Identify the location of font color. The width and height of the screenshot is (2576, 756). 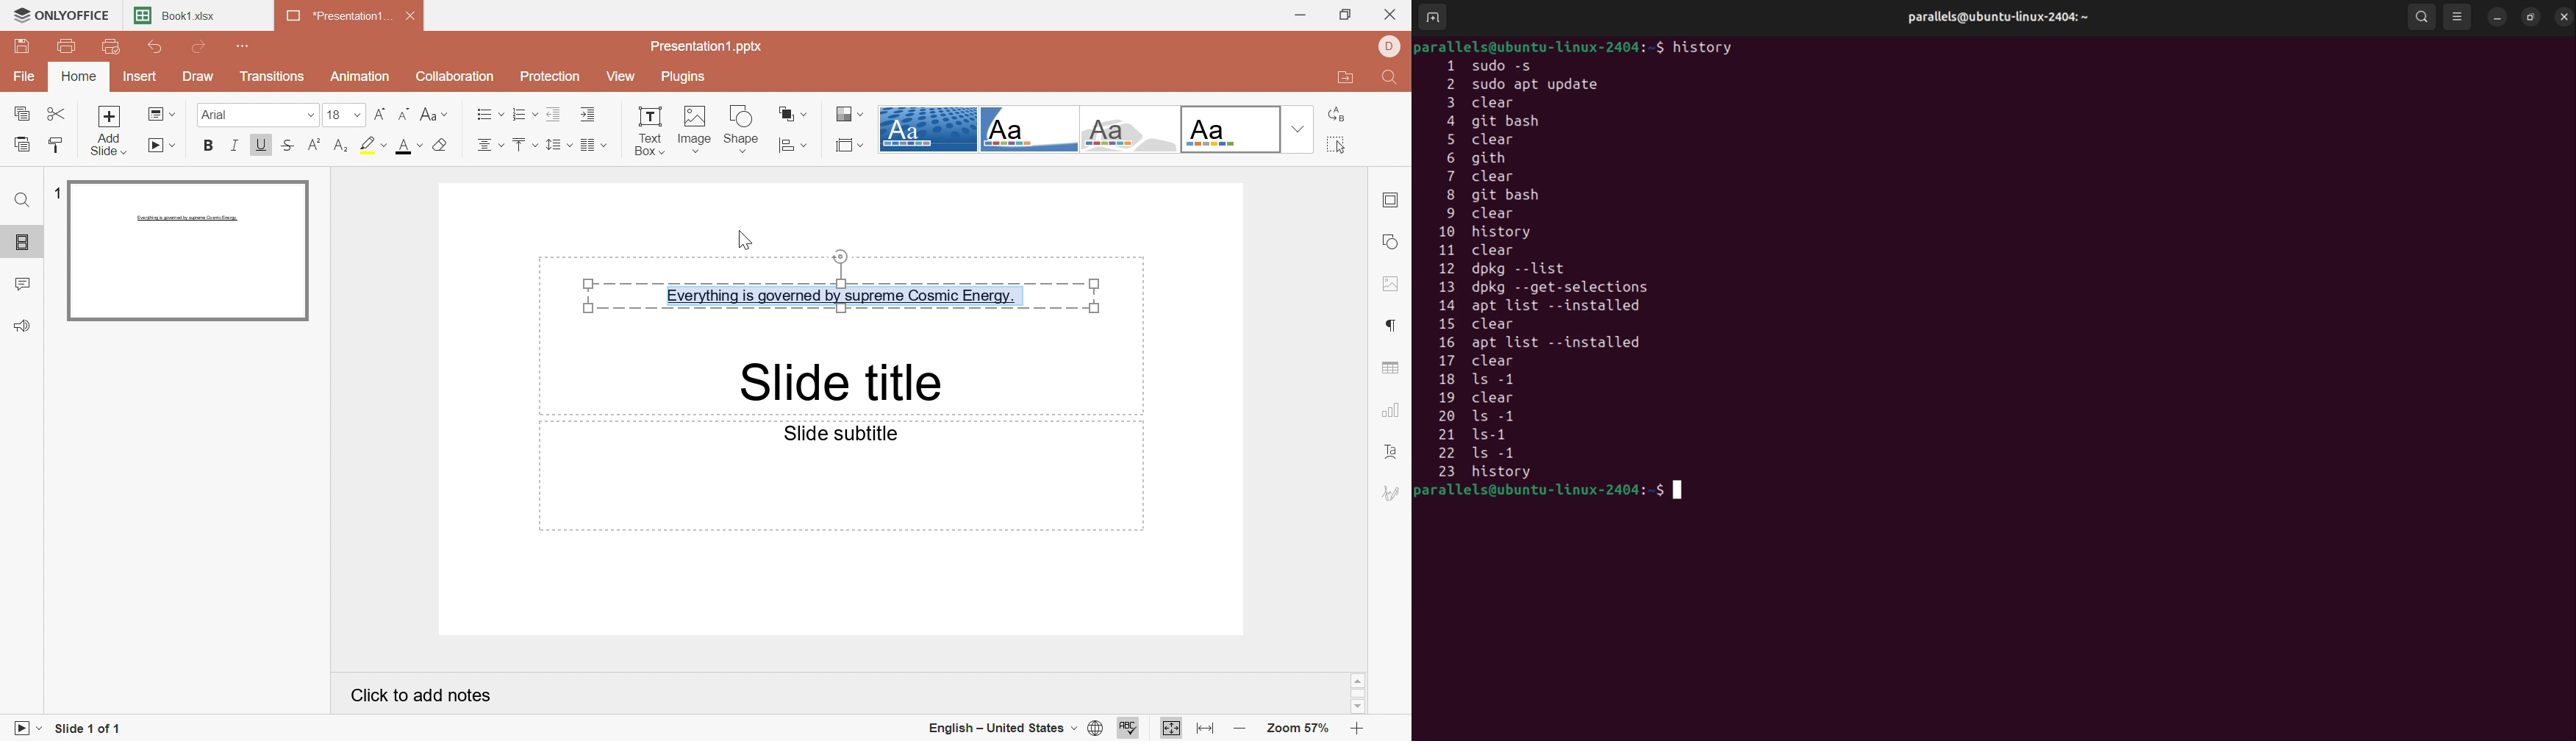
(409, 146).